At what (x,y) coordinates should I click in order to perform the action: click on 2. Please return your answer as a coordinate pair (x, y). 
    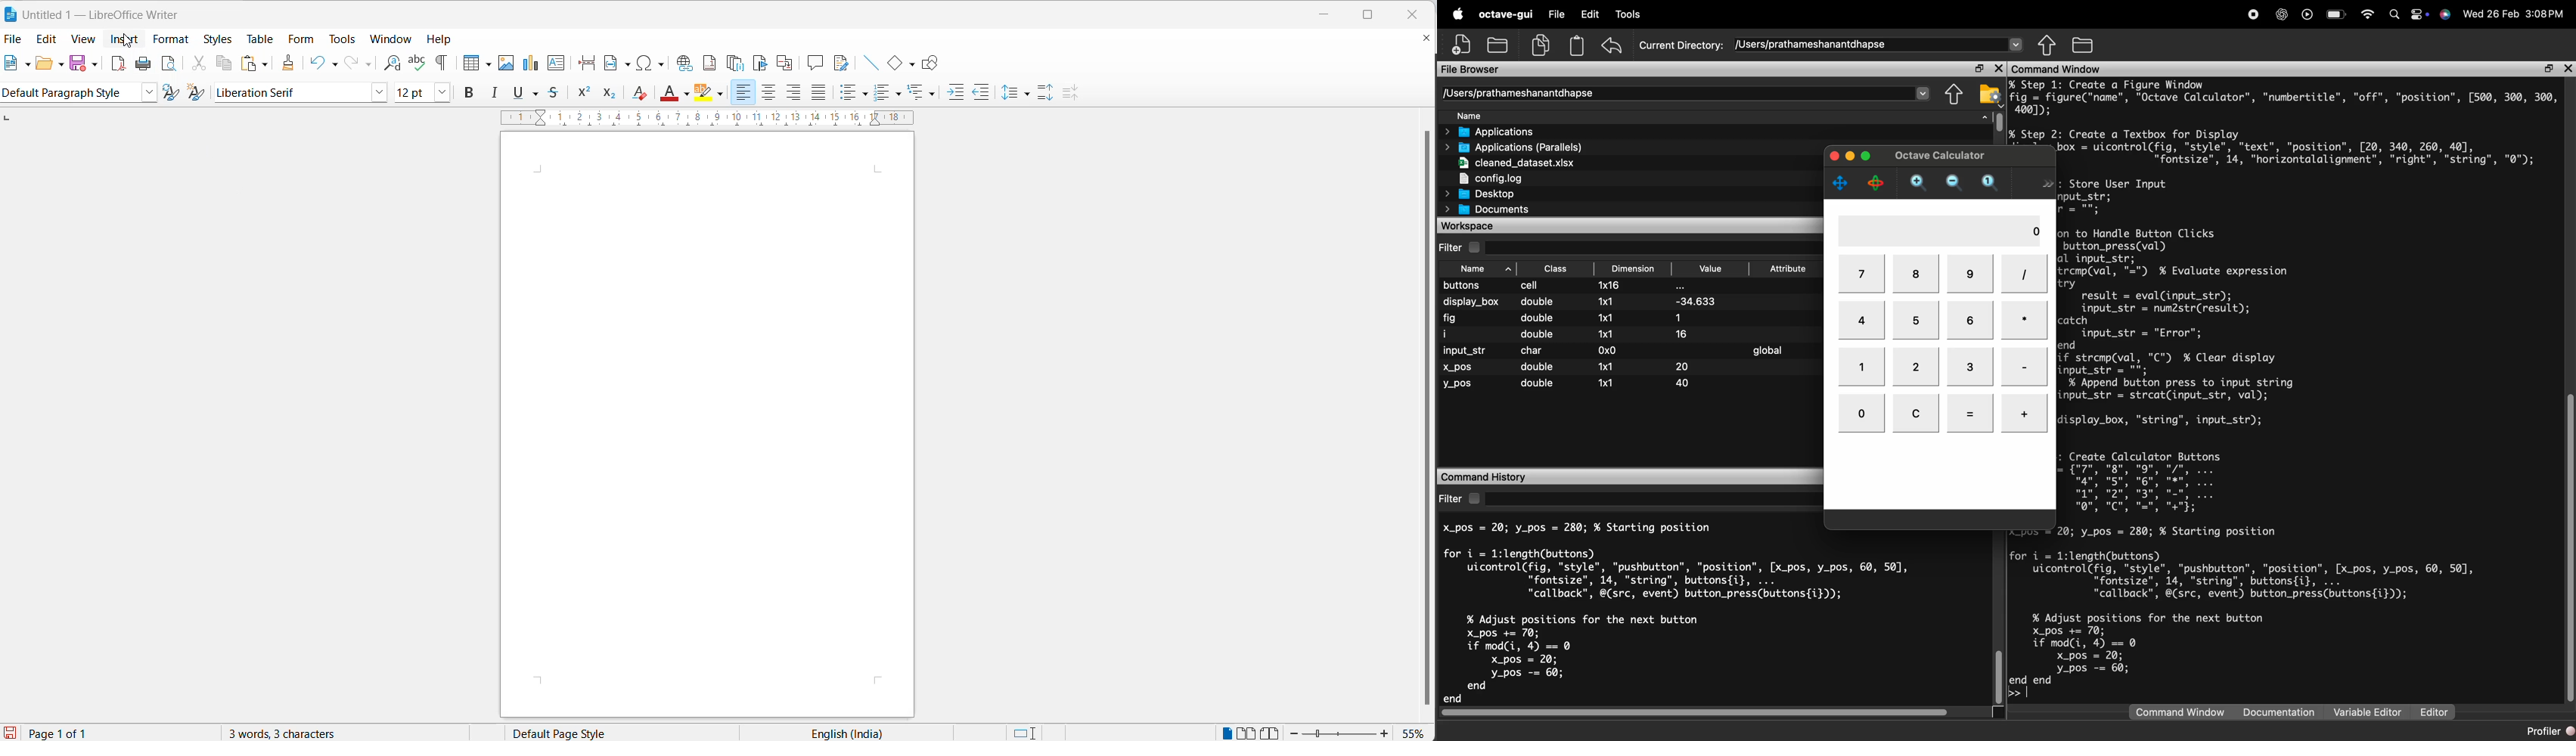
    Looking at the image, I should click on (1916, 367).